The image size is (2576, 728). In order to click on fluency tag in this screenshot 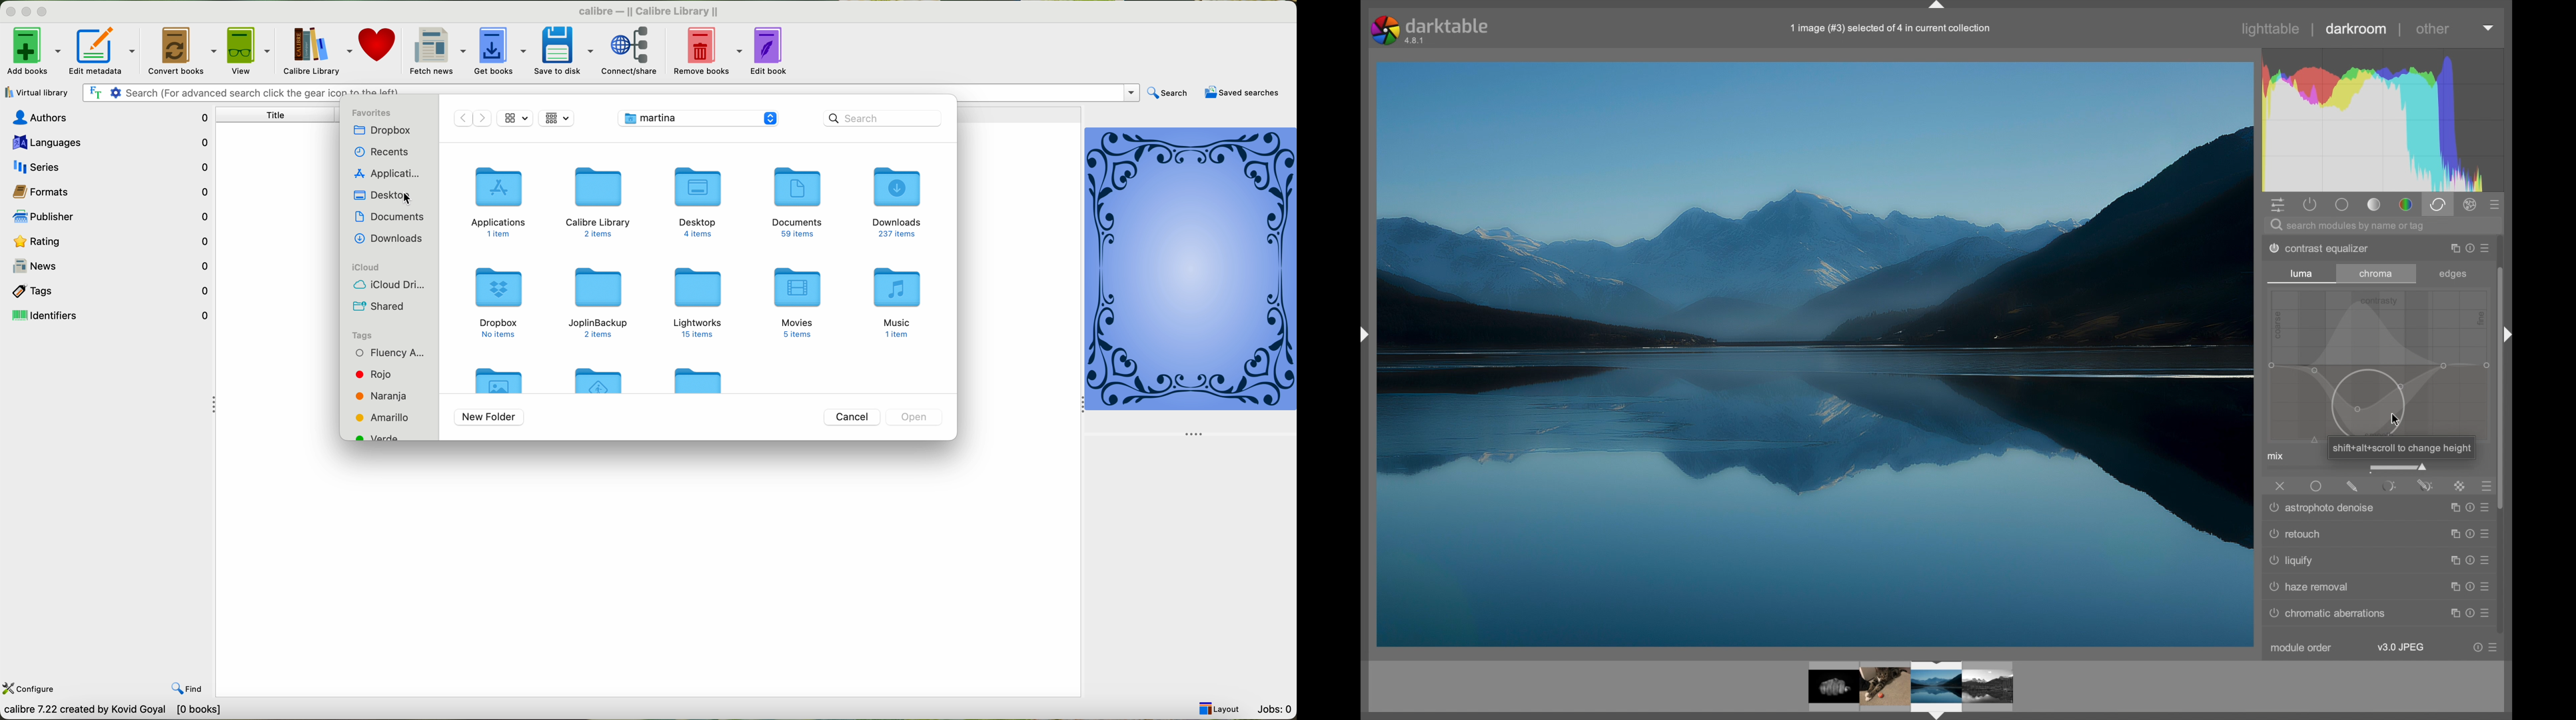, I will do `click(391, 354)`.